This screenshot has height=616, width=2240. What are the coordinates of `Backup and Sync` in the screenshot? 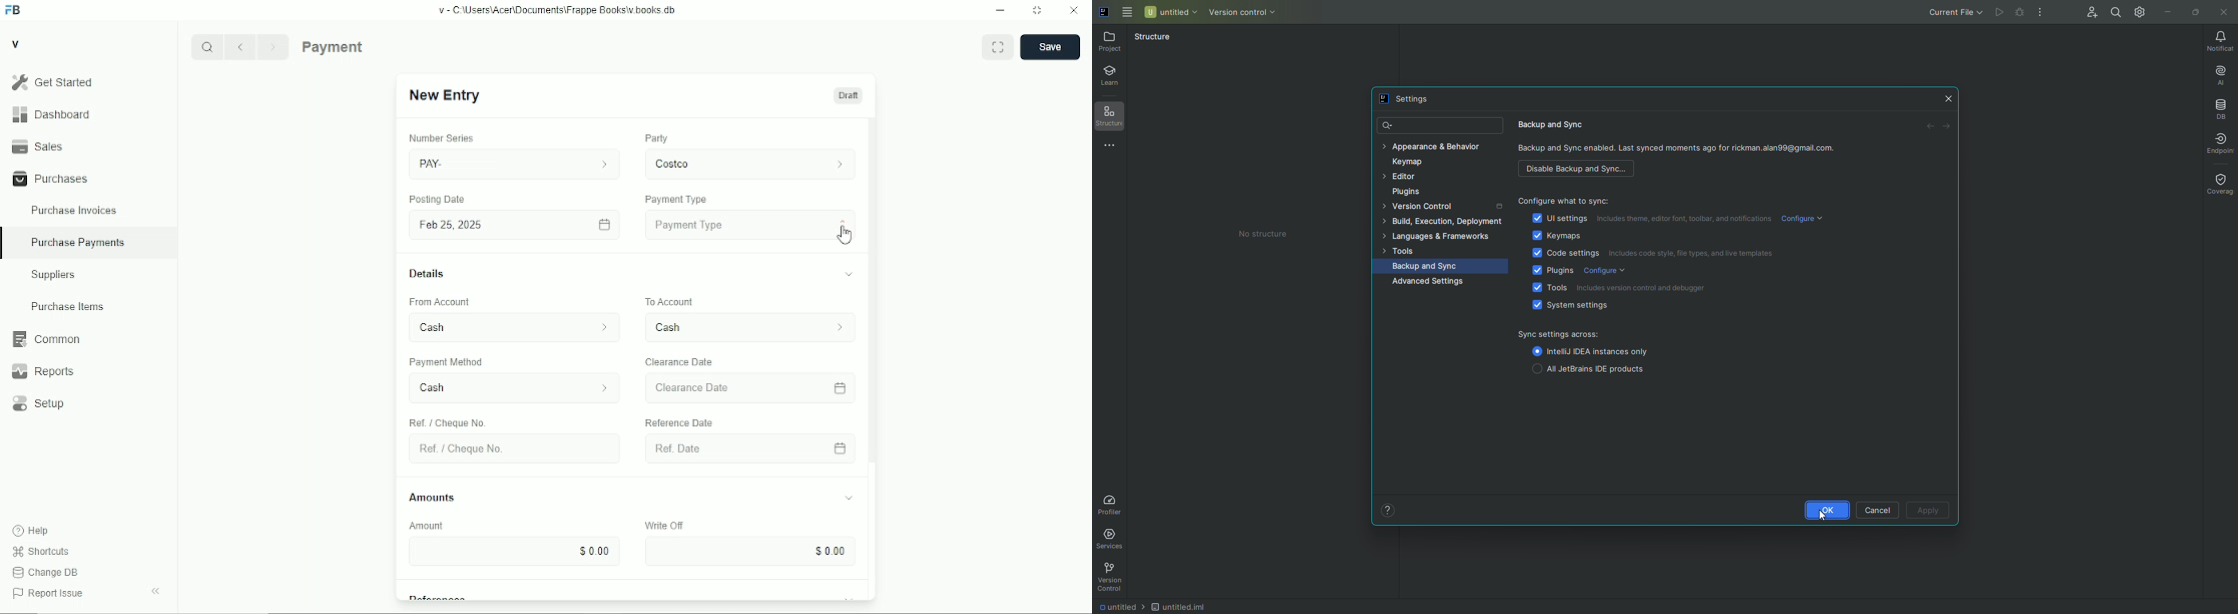 It's located at (1558, 123).